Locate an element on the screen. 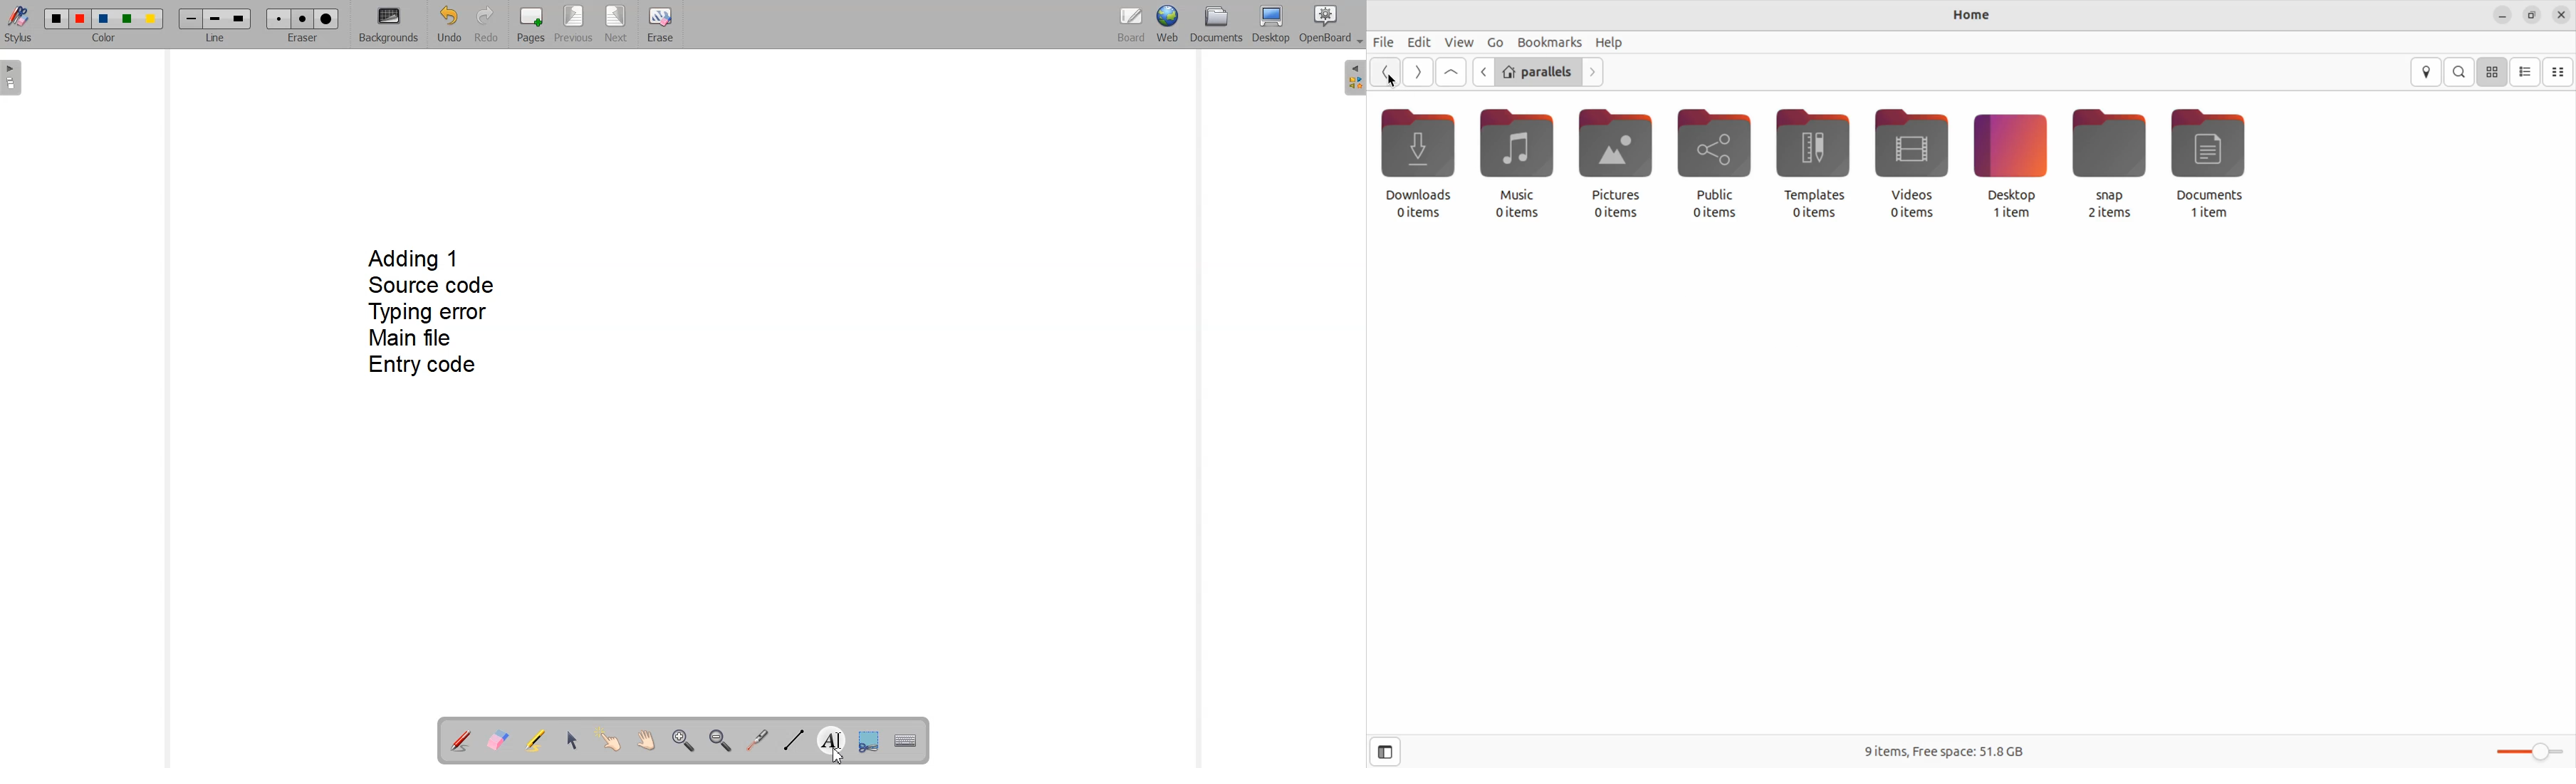  Color 5 is located at coordinates (152, 19).